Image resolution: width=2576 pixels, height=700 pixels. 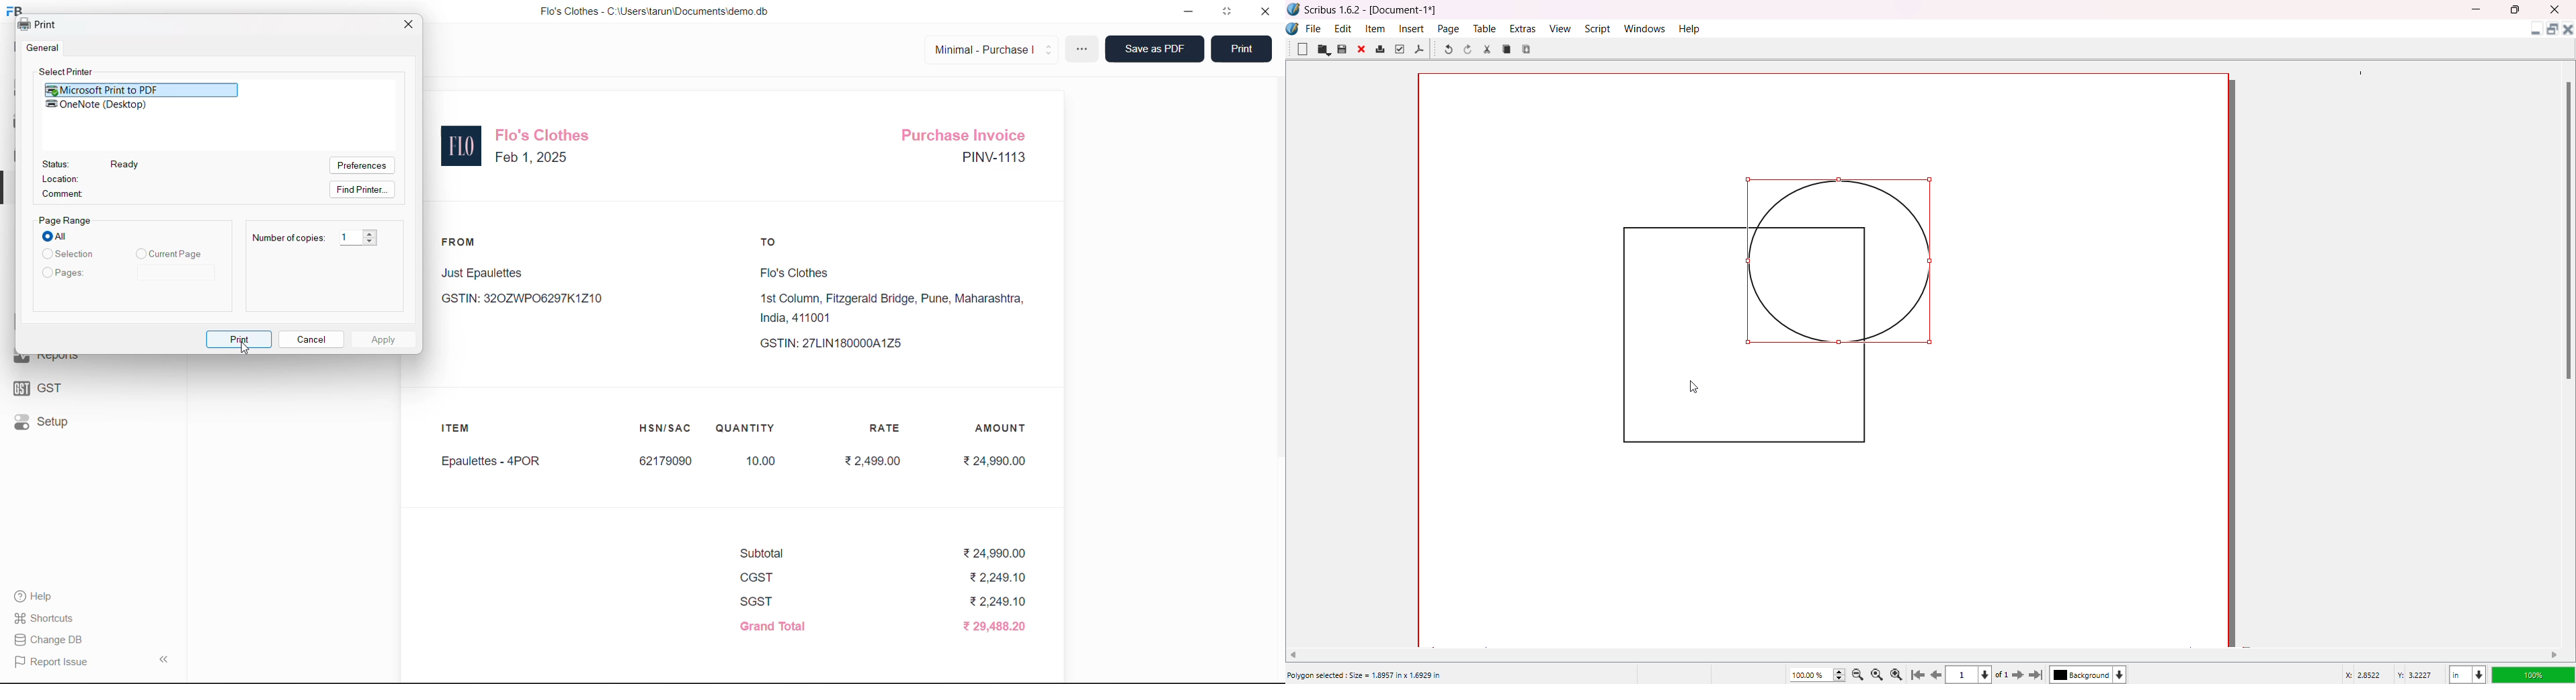 What do you see at coordinates (56, 661) in the screenshot?
I see `Report Issue` at bounding box center [56, 661].